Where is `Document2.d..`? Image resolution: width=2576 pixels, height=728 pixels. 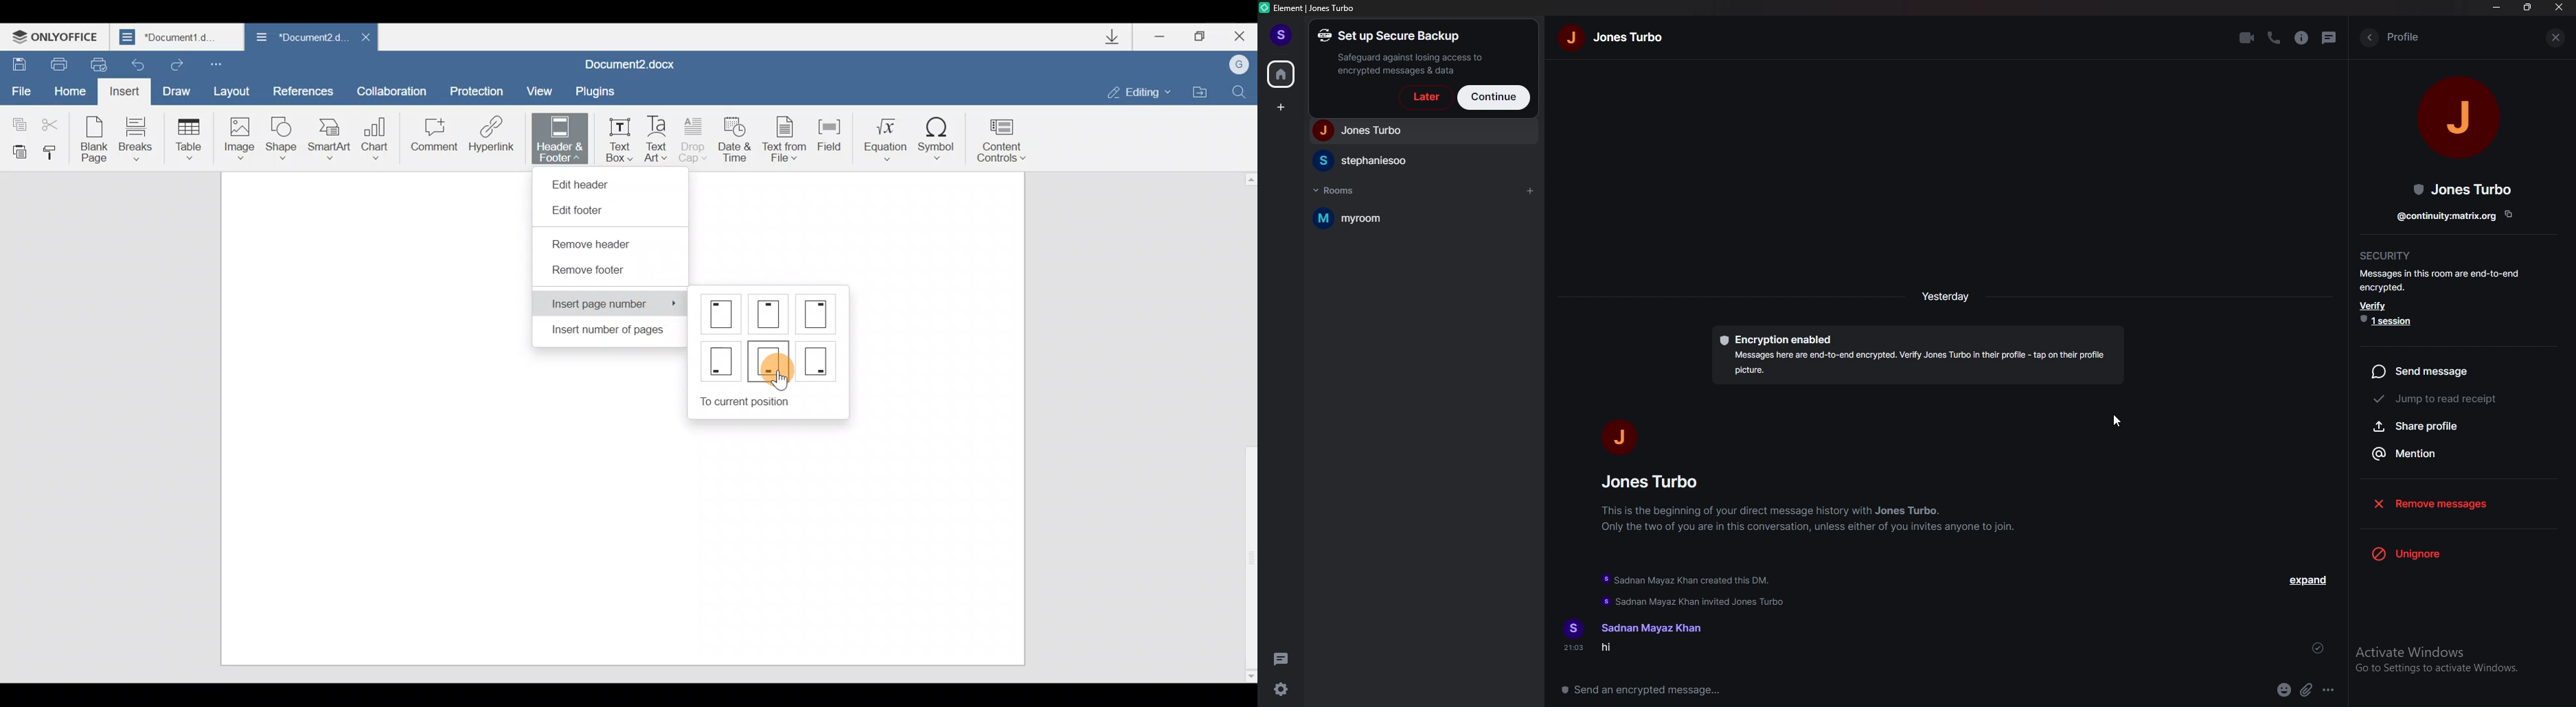 Document2.d.. is located at coordinates (295, 38).